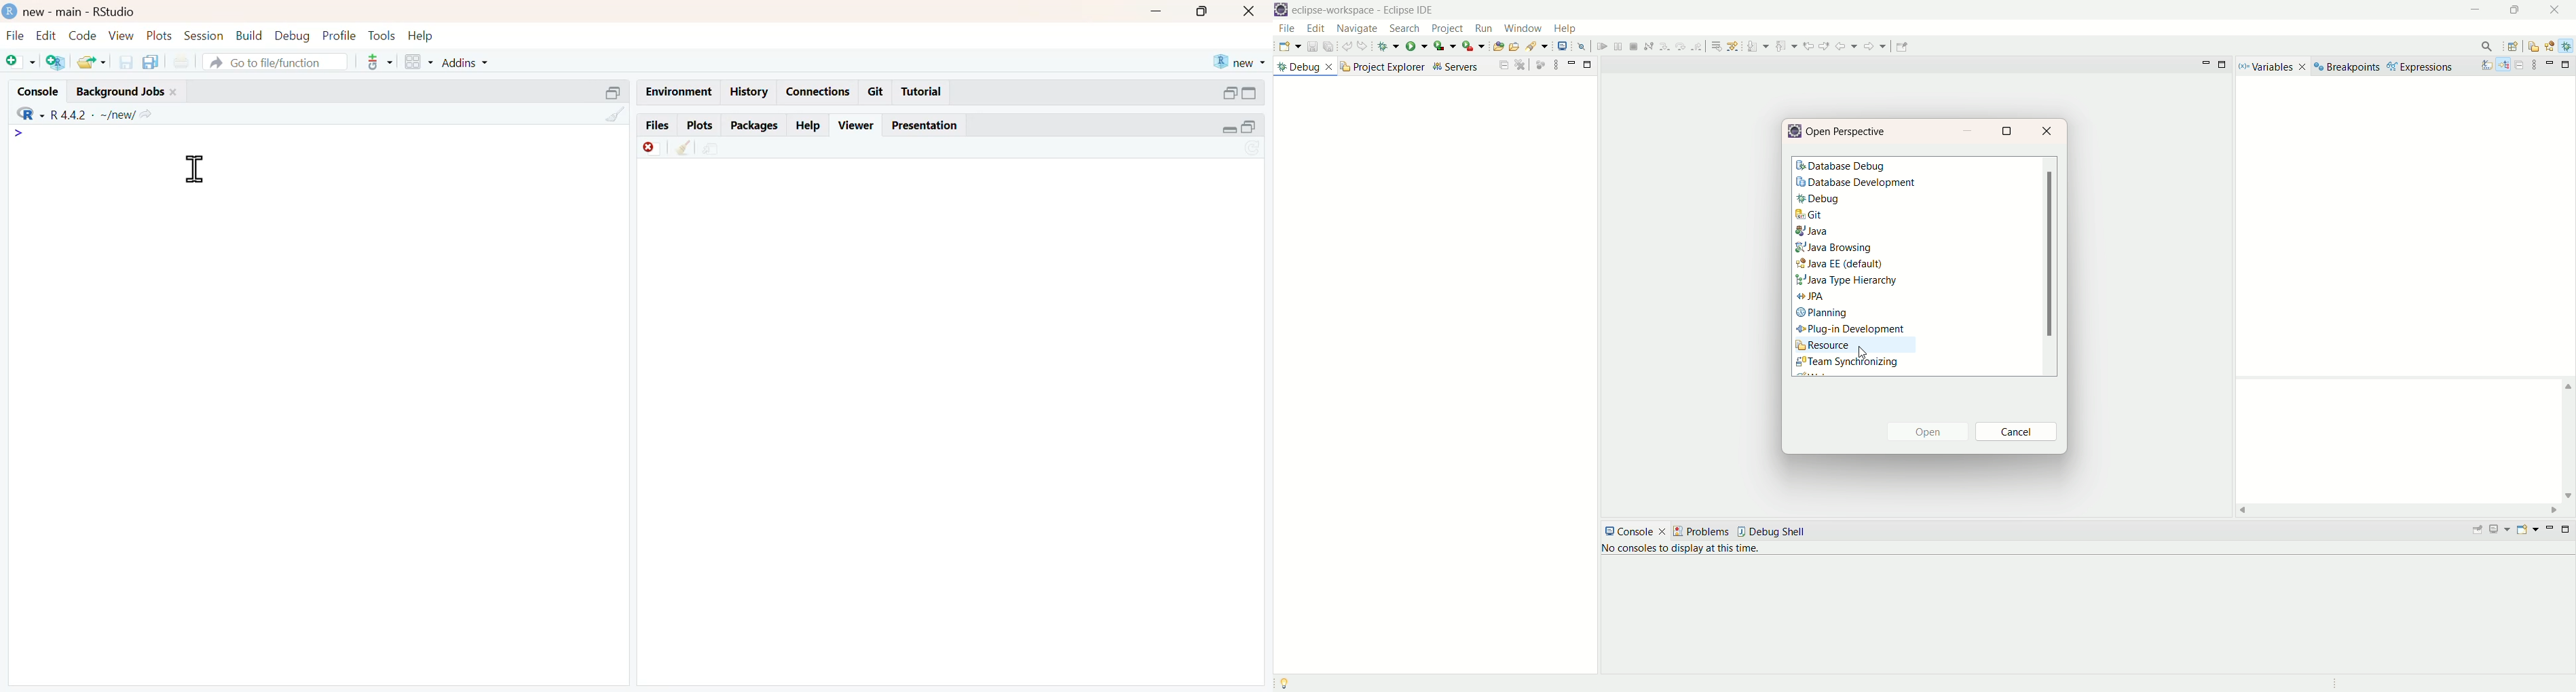 This screenshot has width=2576, height=700. I want to click on save all, so click(1329, 47).